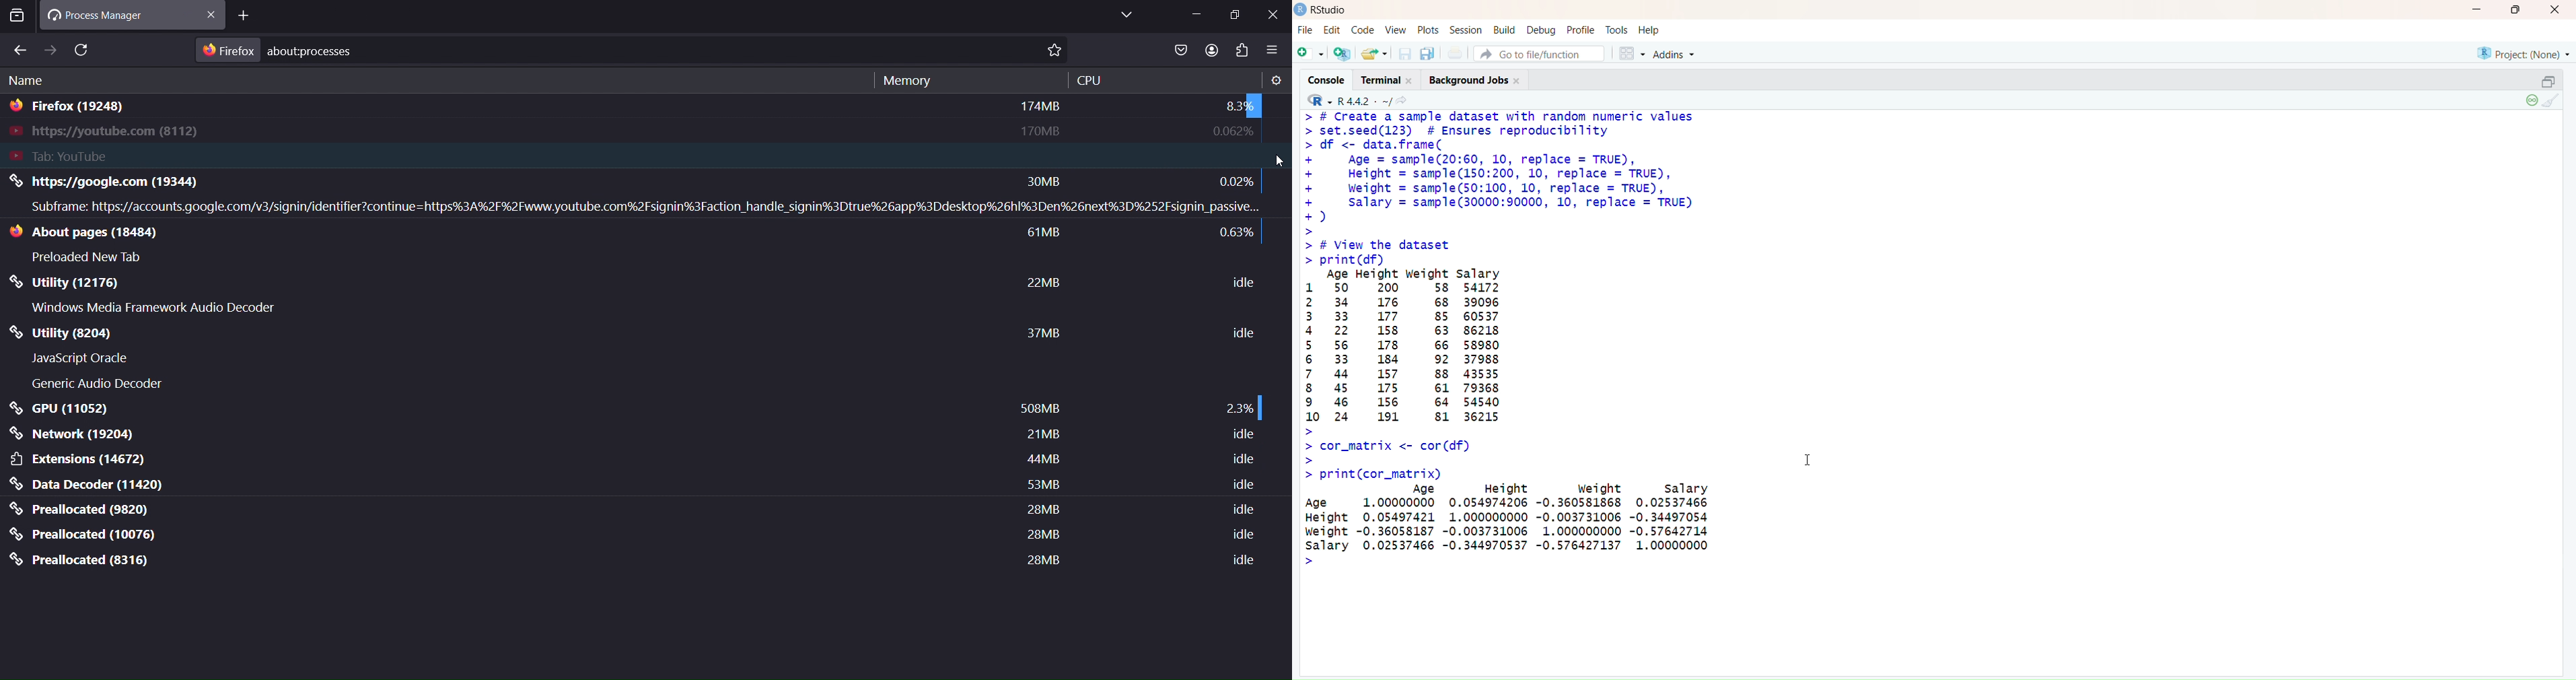 The image size is (2576, 700). I want to click on Tools, so click(1616, 29).